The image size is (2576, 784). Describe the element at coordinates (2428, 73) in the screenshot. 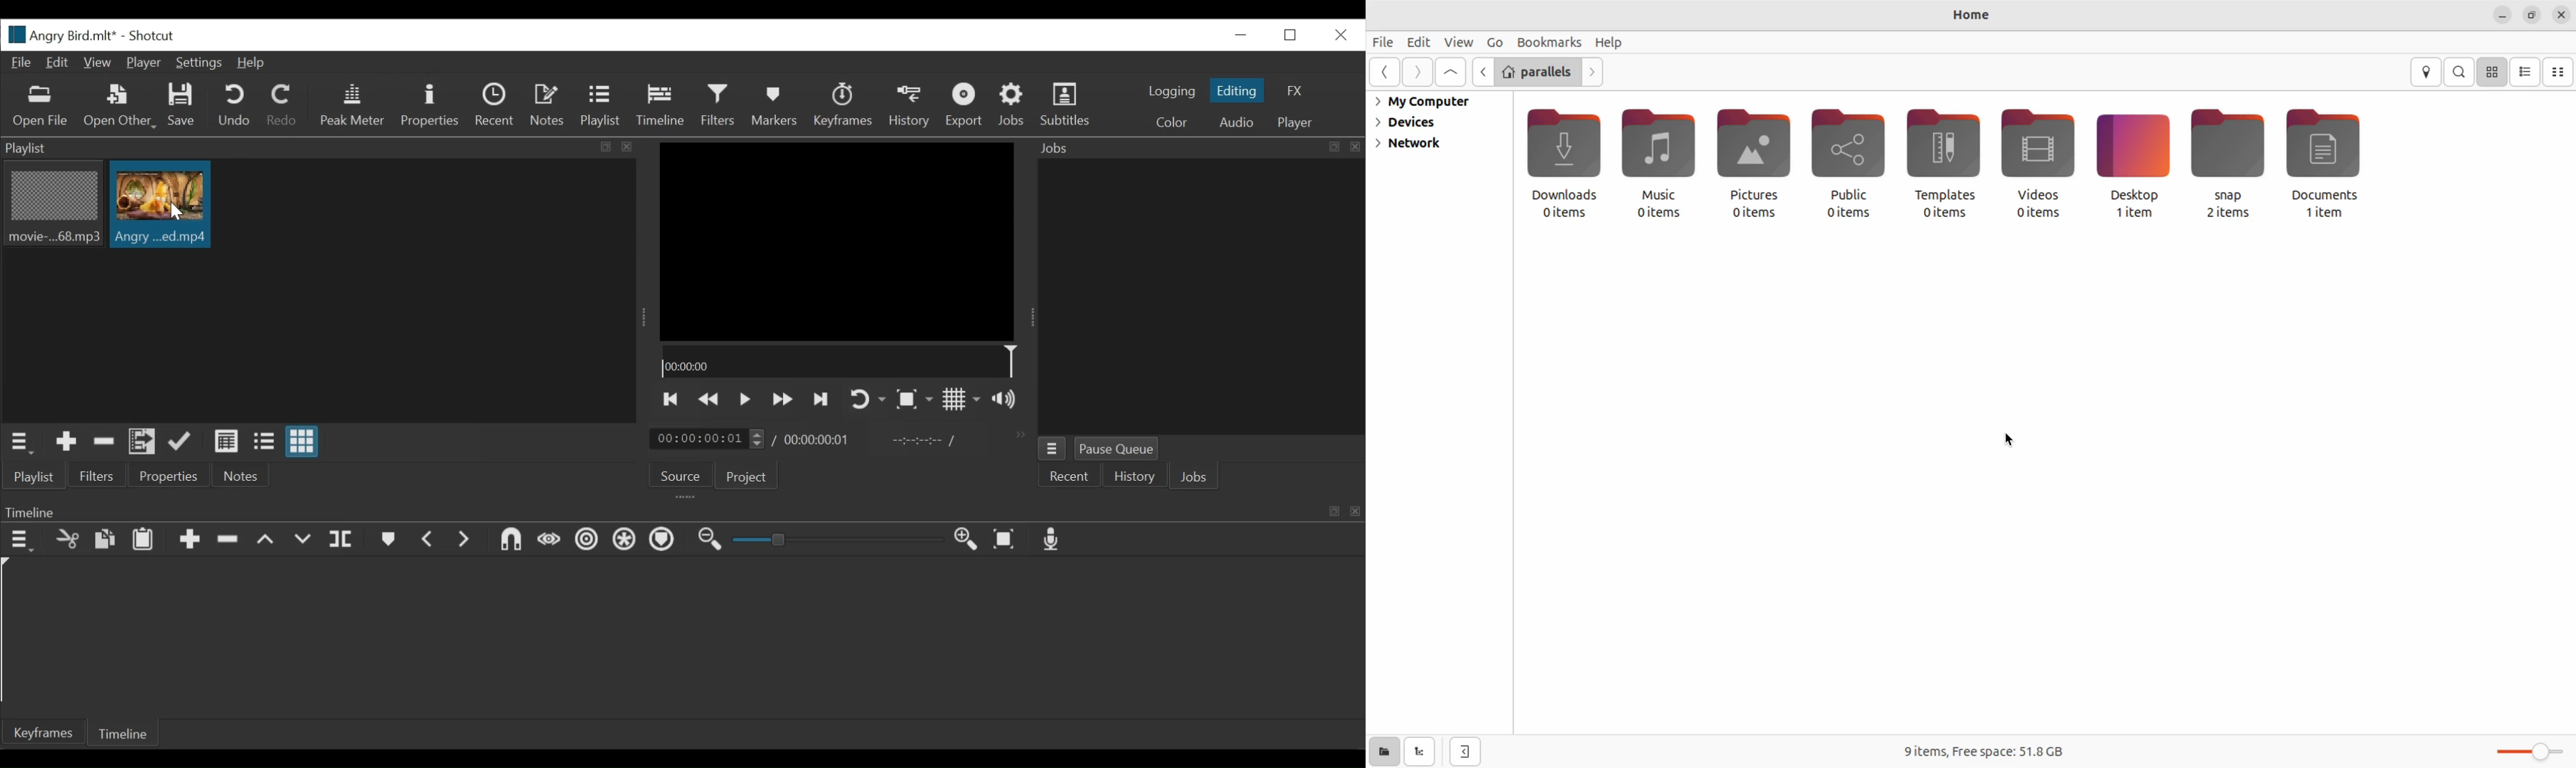

I see `location` at that location.